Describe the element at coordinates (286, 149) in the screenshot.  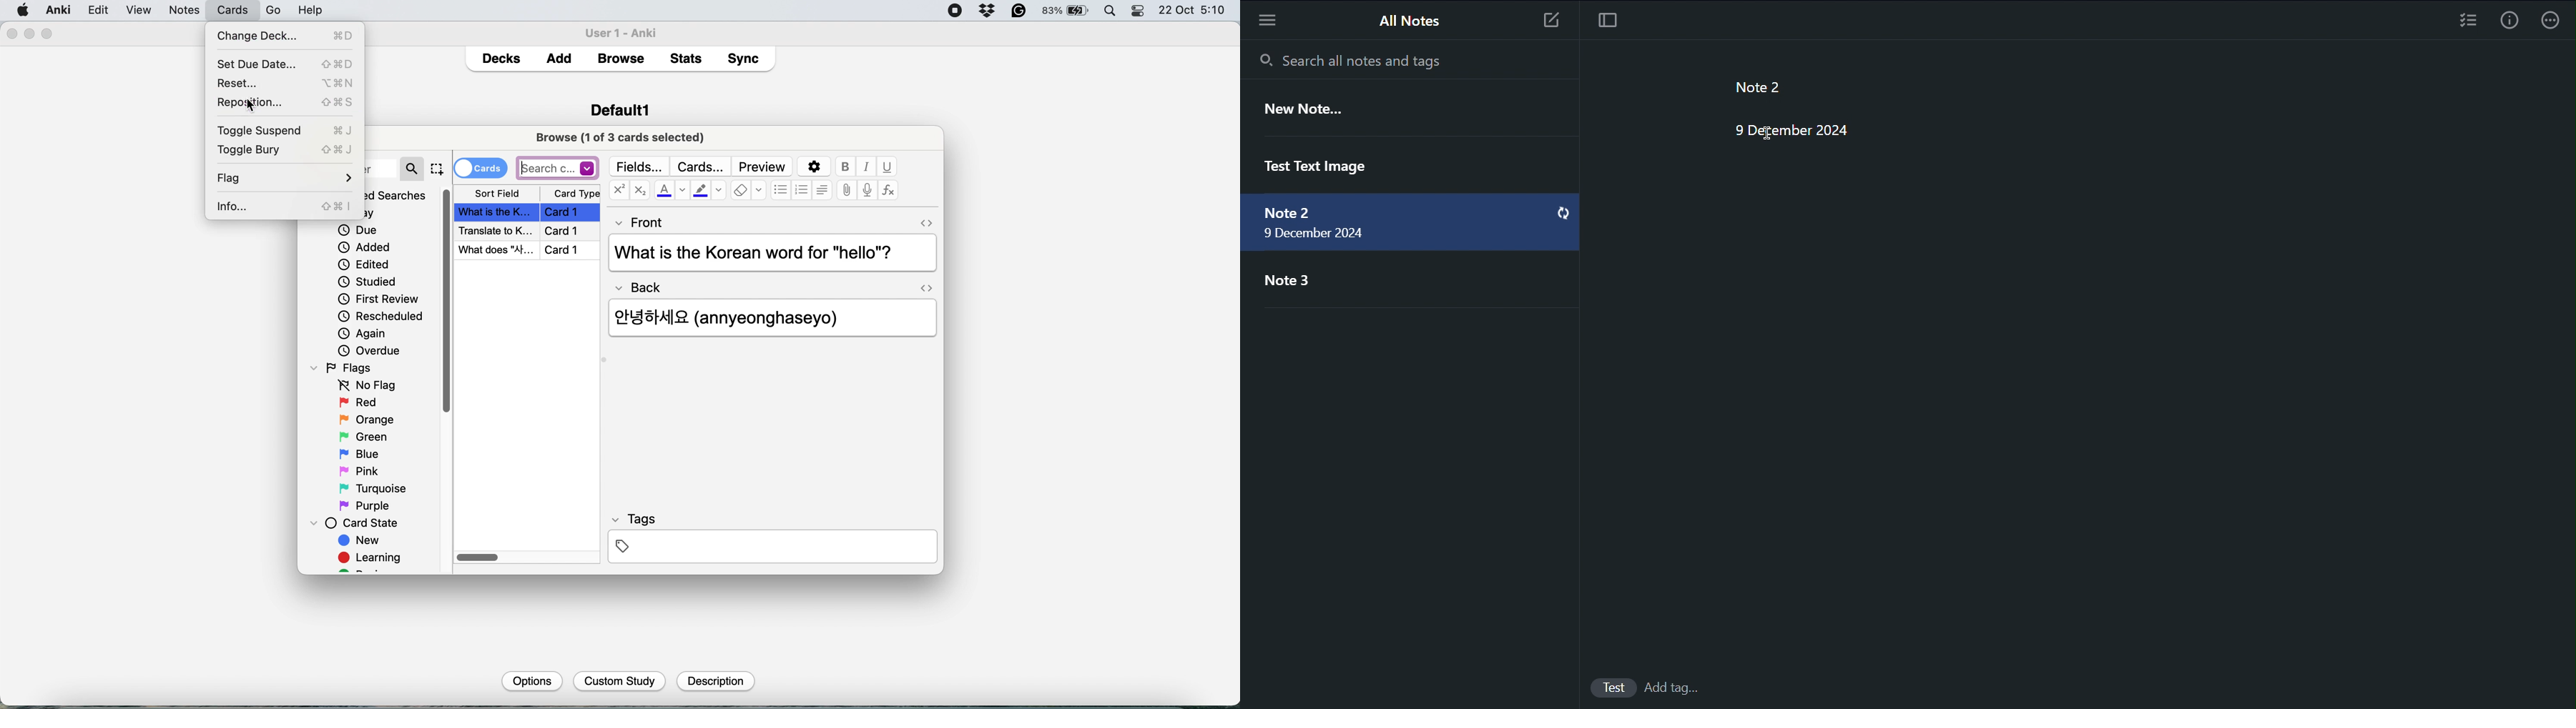
I see `toggle bury` at that location.